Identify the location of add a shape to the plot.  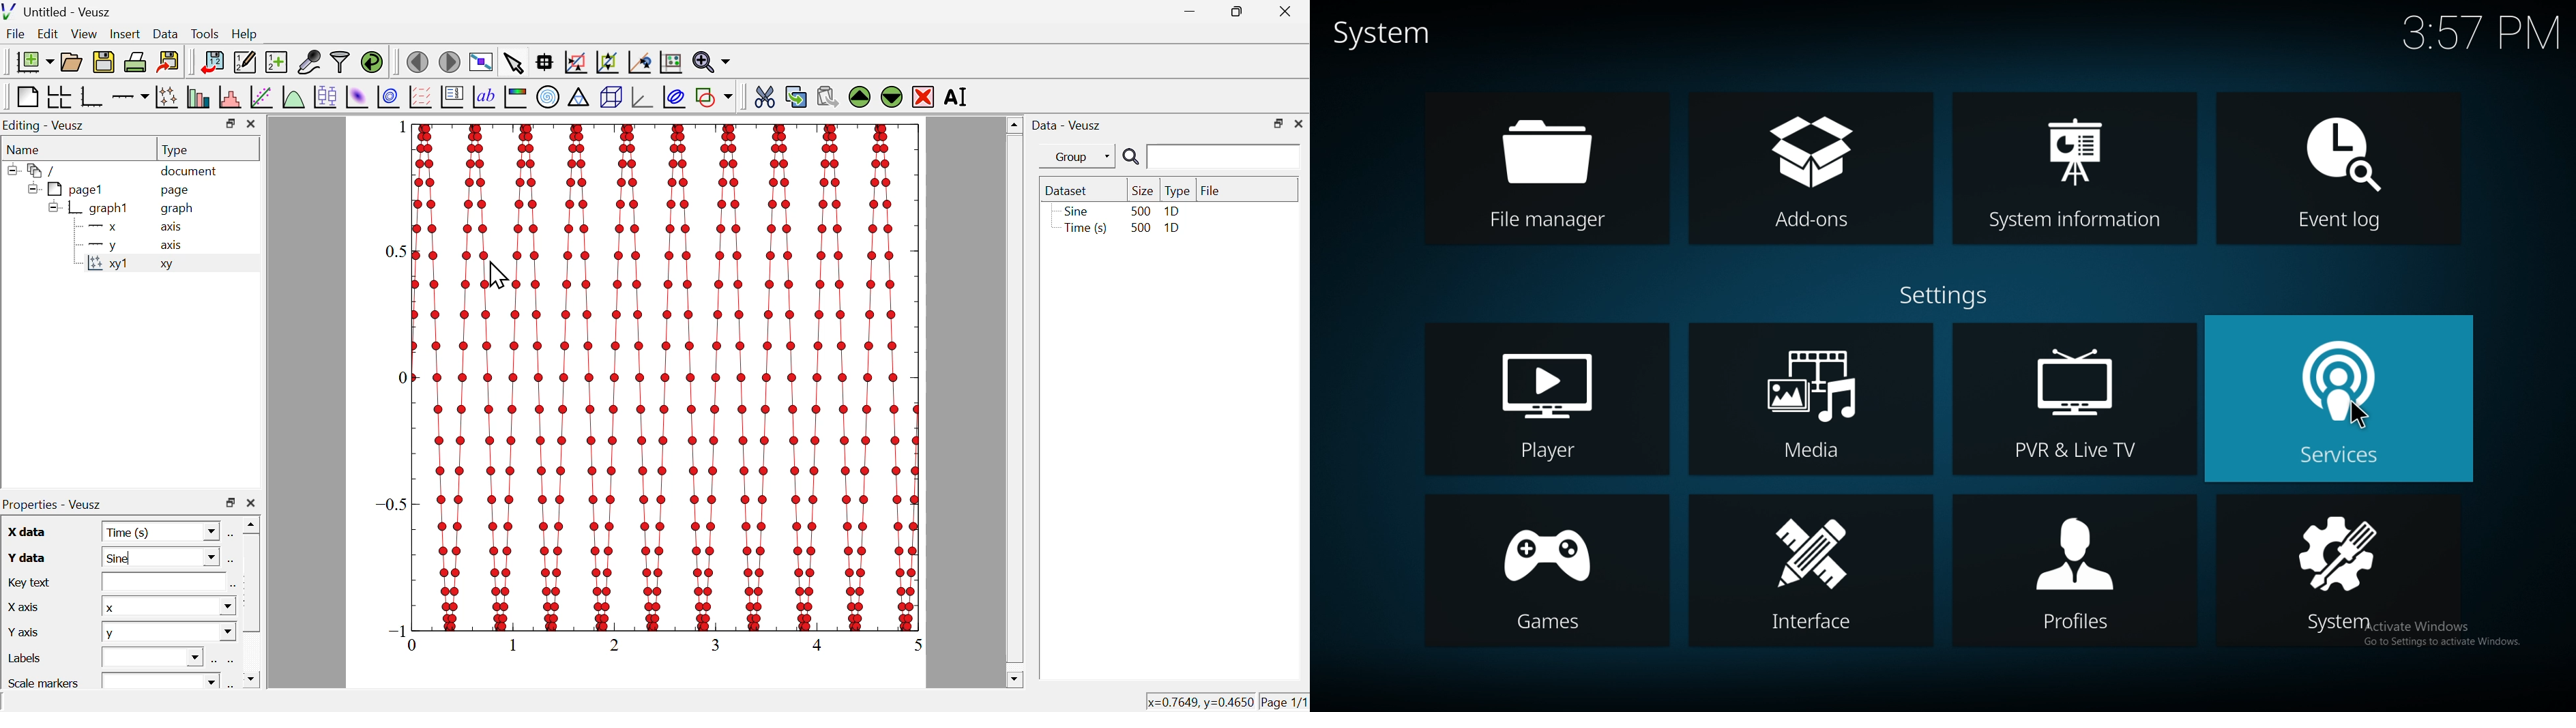
(714, 97).